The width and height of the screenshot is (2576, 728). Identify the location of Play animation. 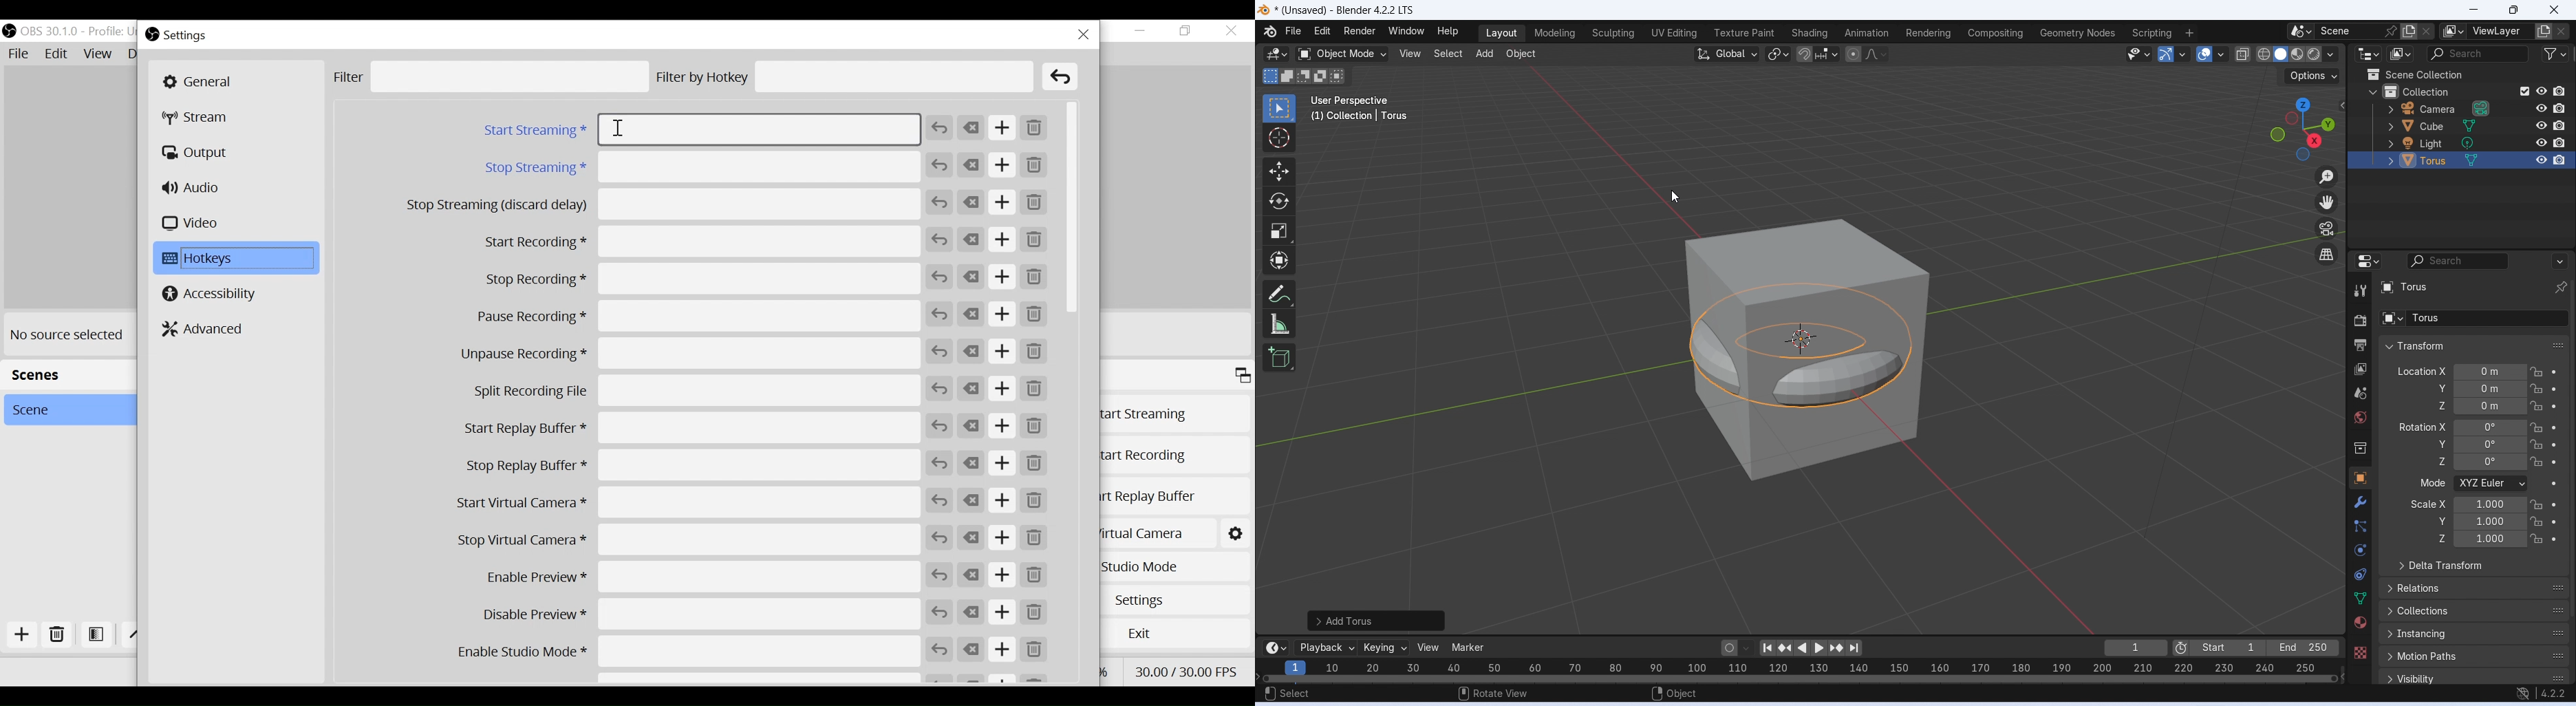
(1801, 648).